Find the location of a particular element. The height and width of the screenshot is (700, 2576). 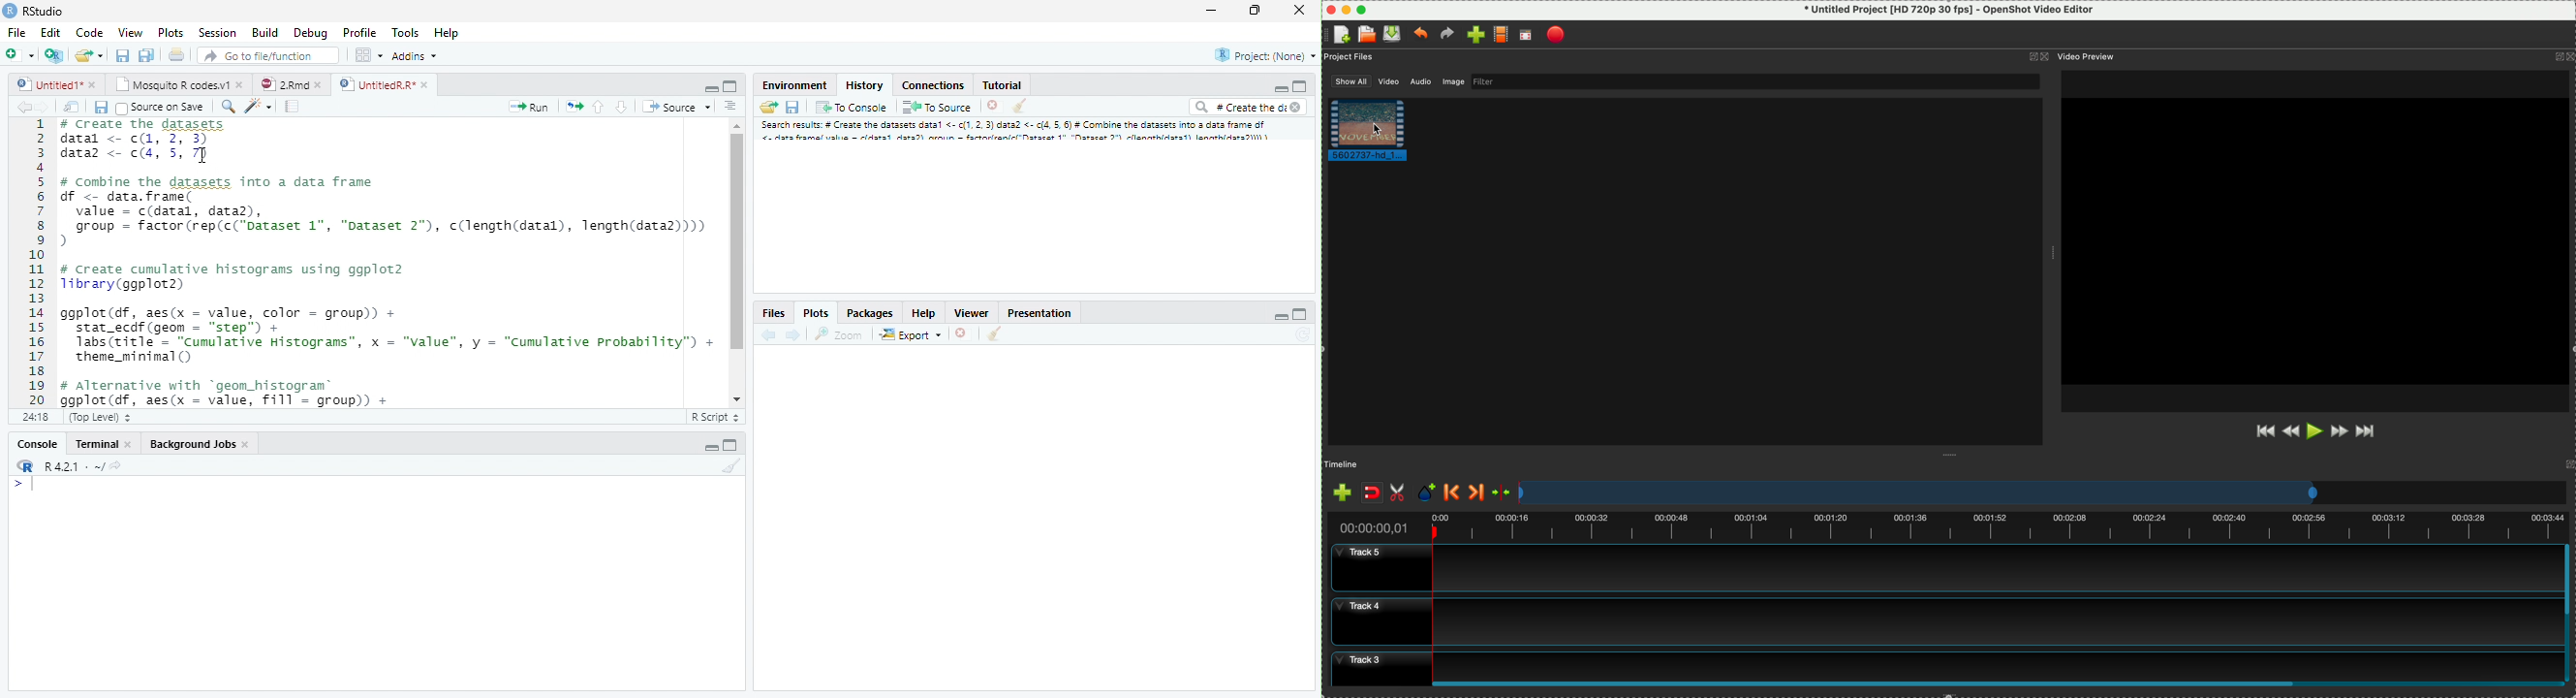

Save all is located at coordinates (146, 55).